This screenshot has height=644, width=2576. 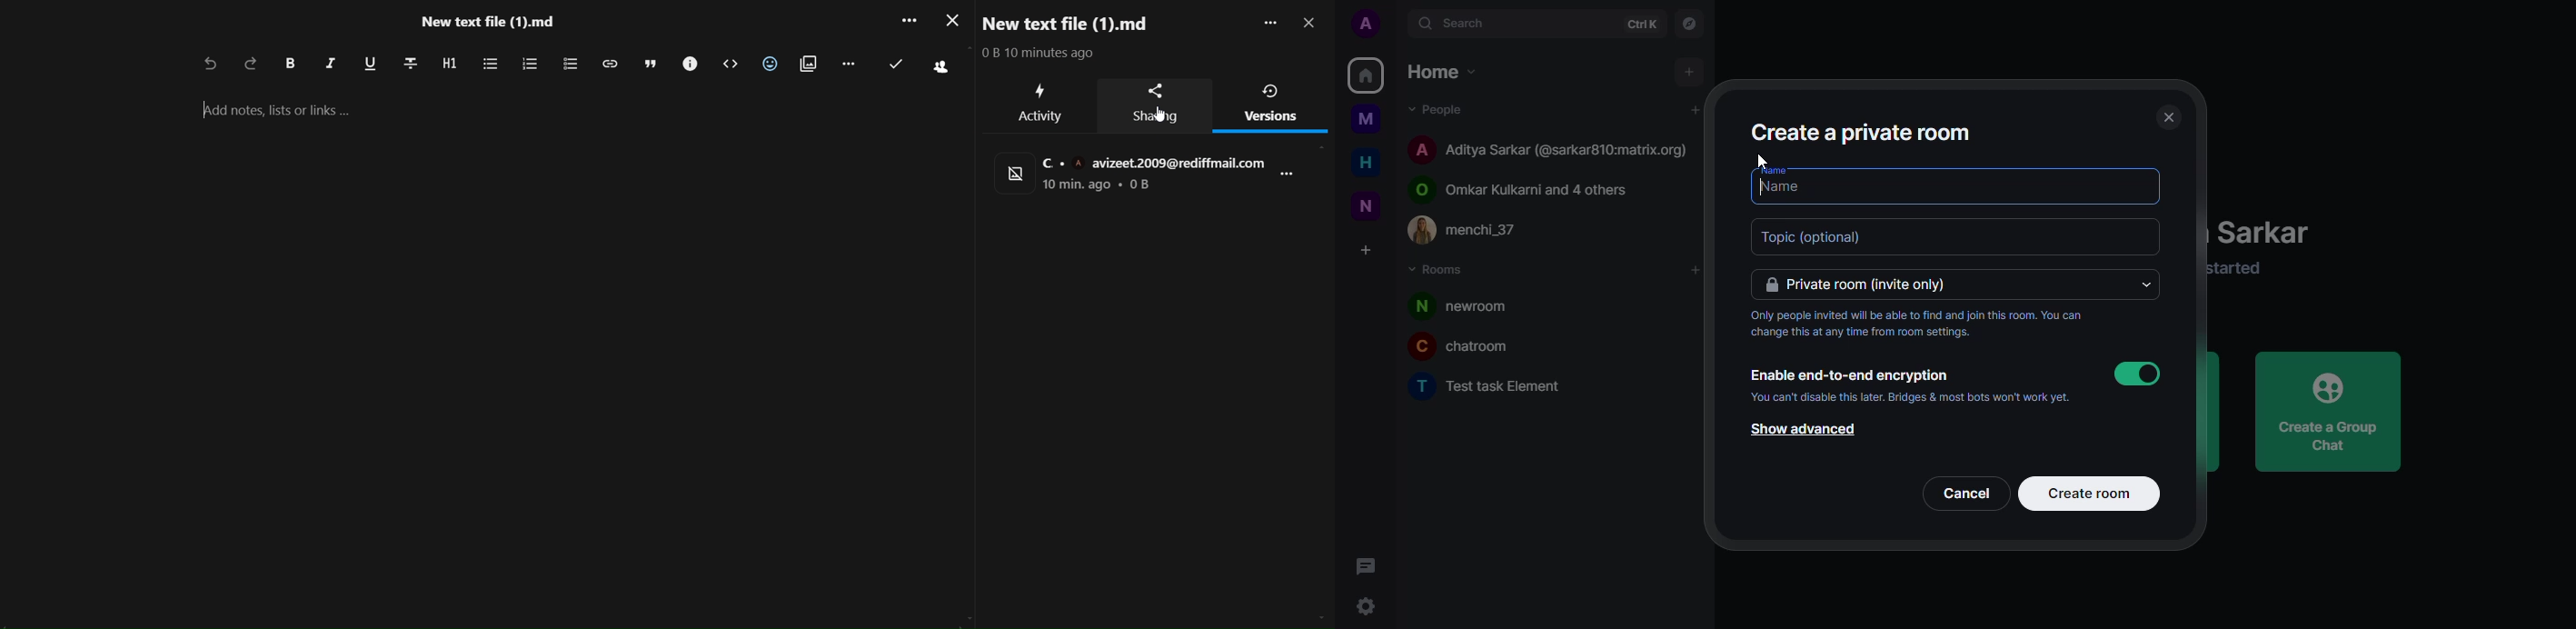 What do you see at coordinates (410, 62) in the screenshot?
I see `strikethrough` at bounding box center [410, 62].